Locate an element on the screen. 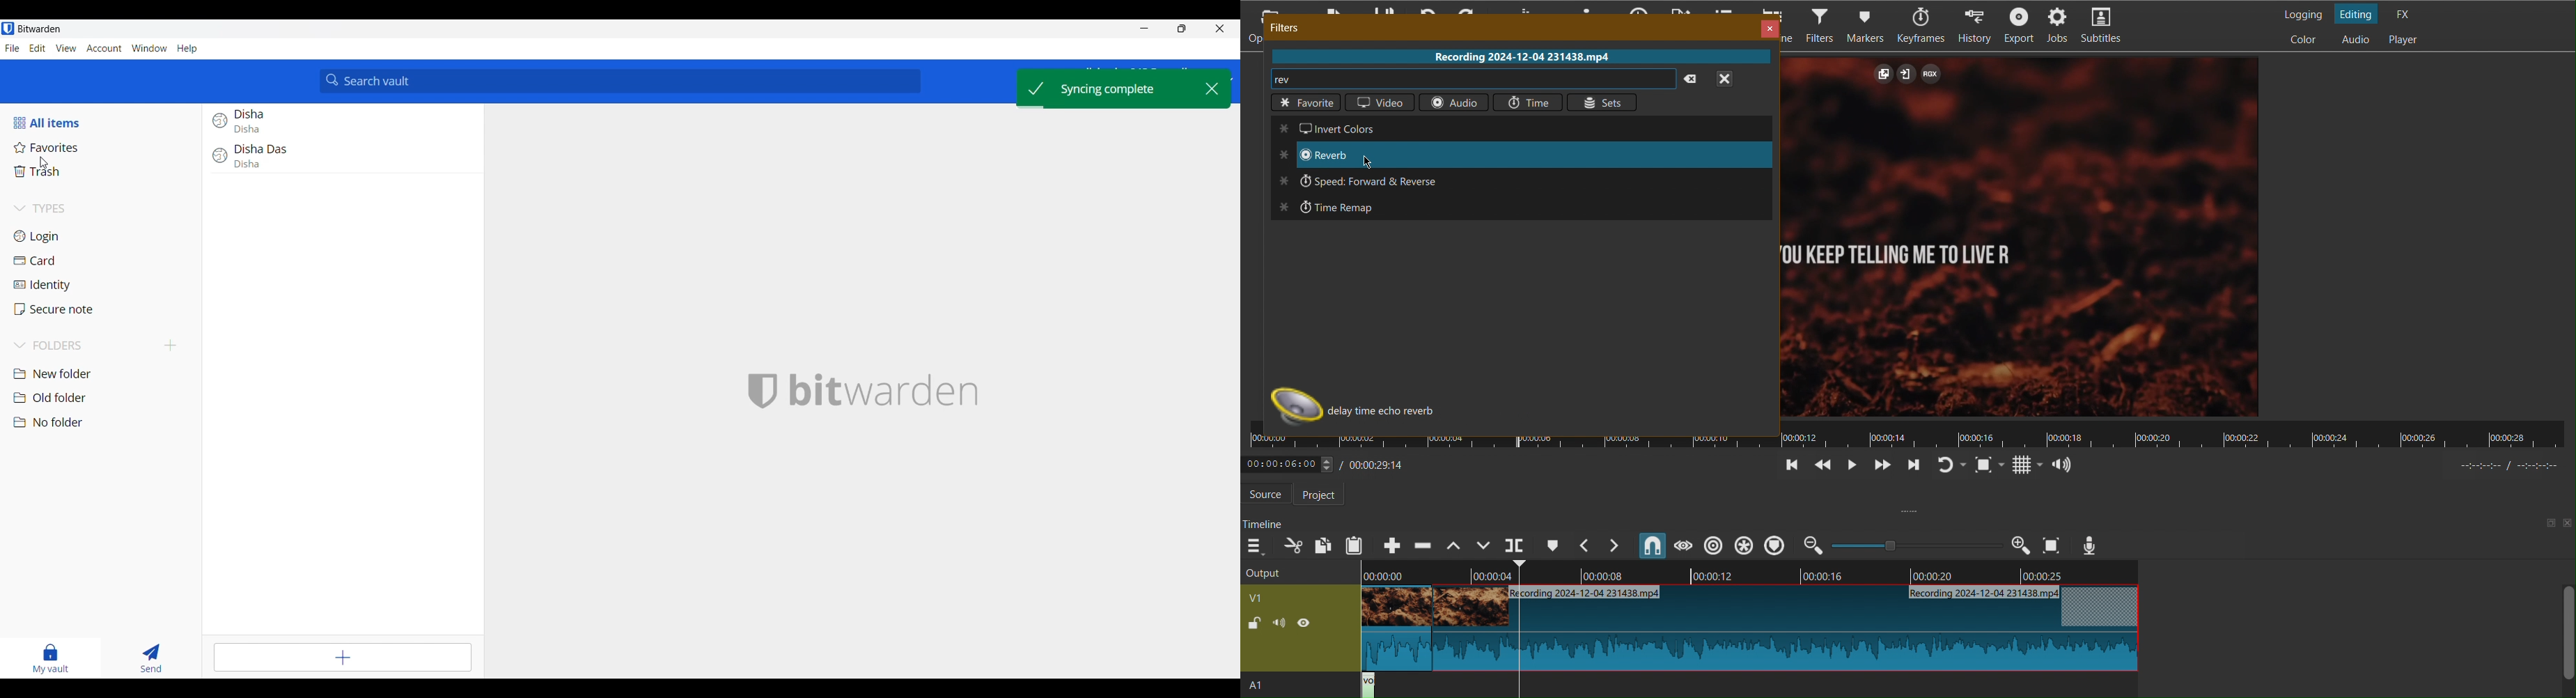  Trash is located at coordinates (104, 172).